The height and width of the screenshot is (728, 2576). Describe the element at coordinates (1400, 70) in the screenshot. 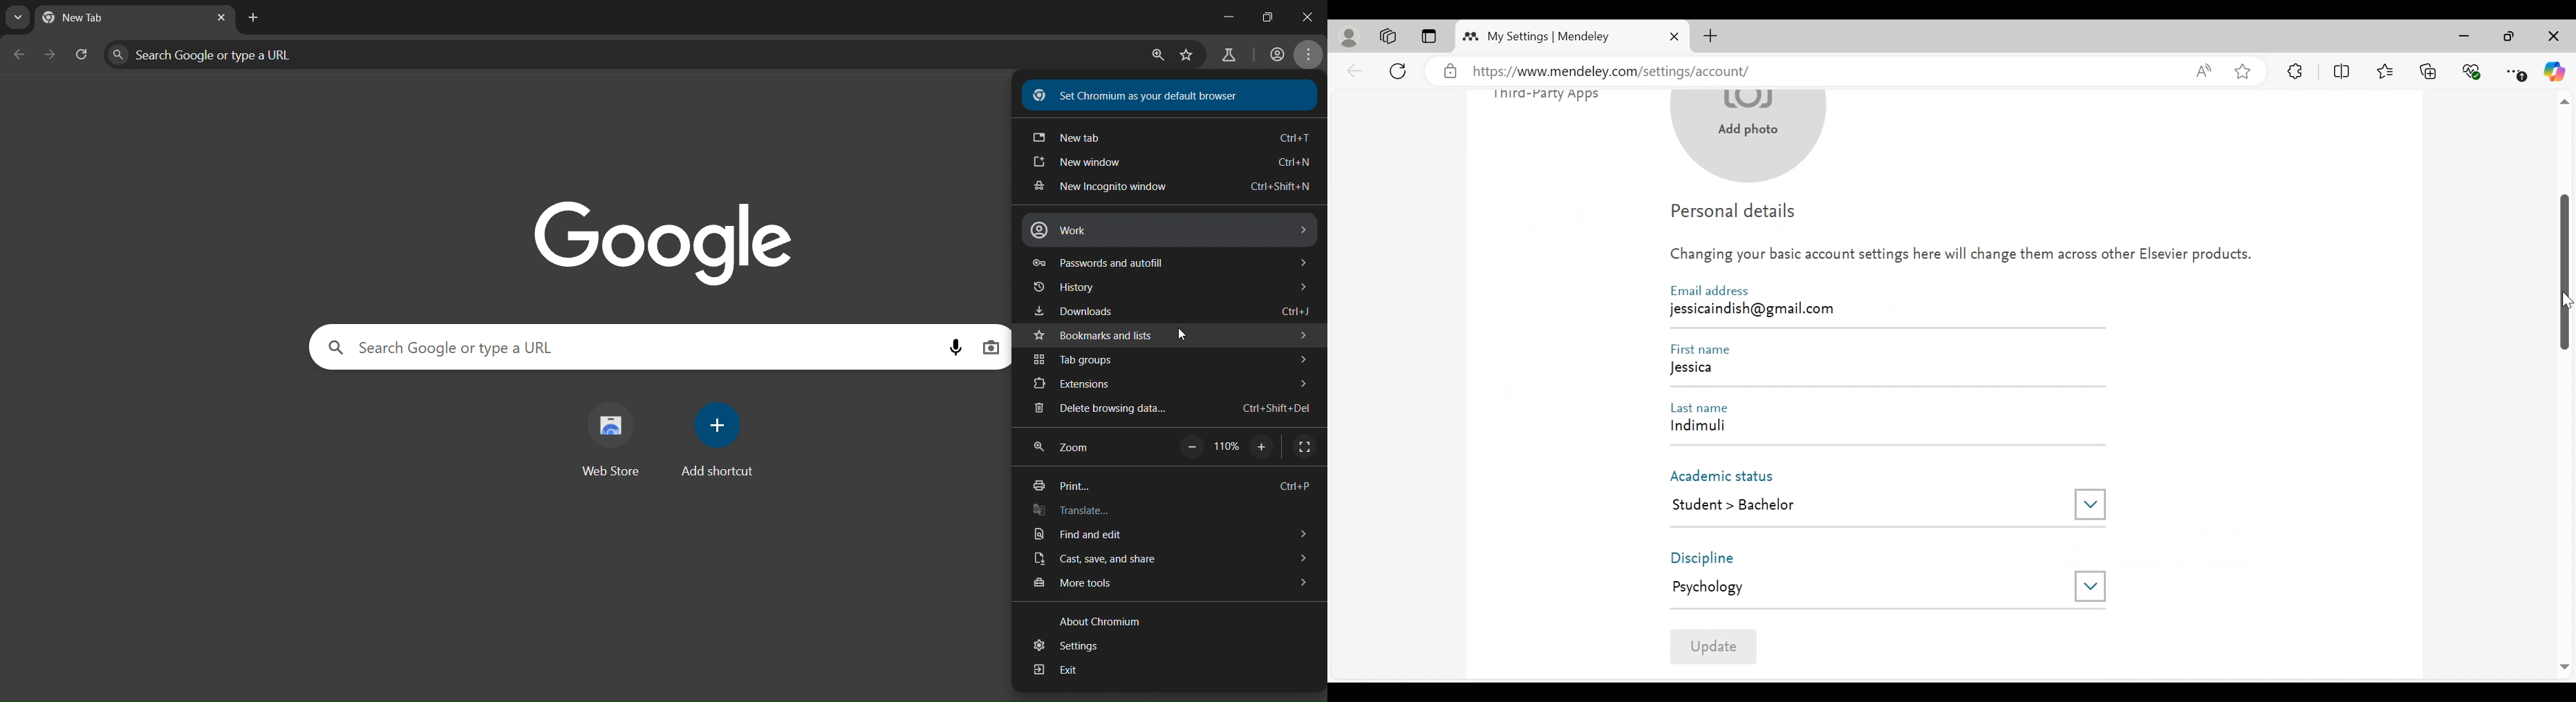

I see `Reload` at that location.